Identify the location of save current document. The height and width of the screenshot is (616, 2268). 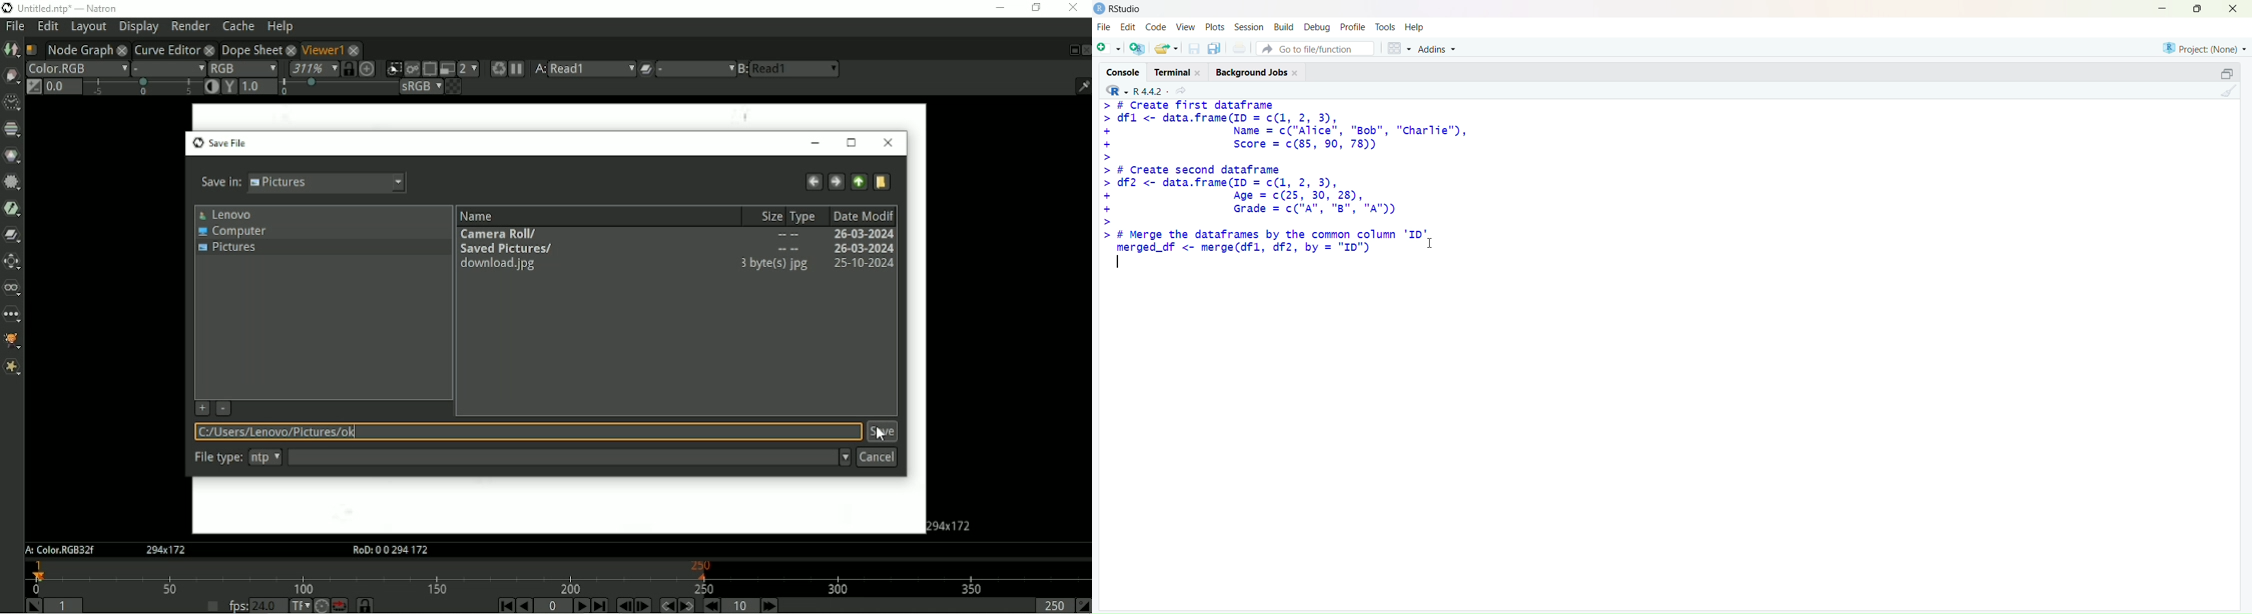
(1194, 49).